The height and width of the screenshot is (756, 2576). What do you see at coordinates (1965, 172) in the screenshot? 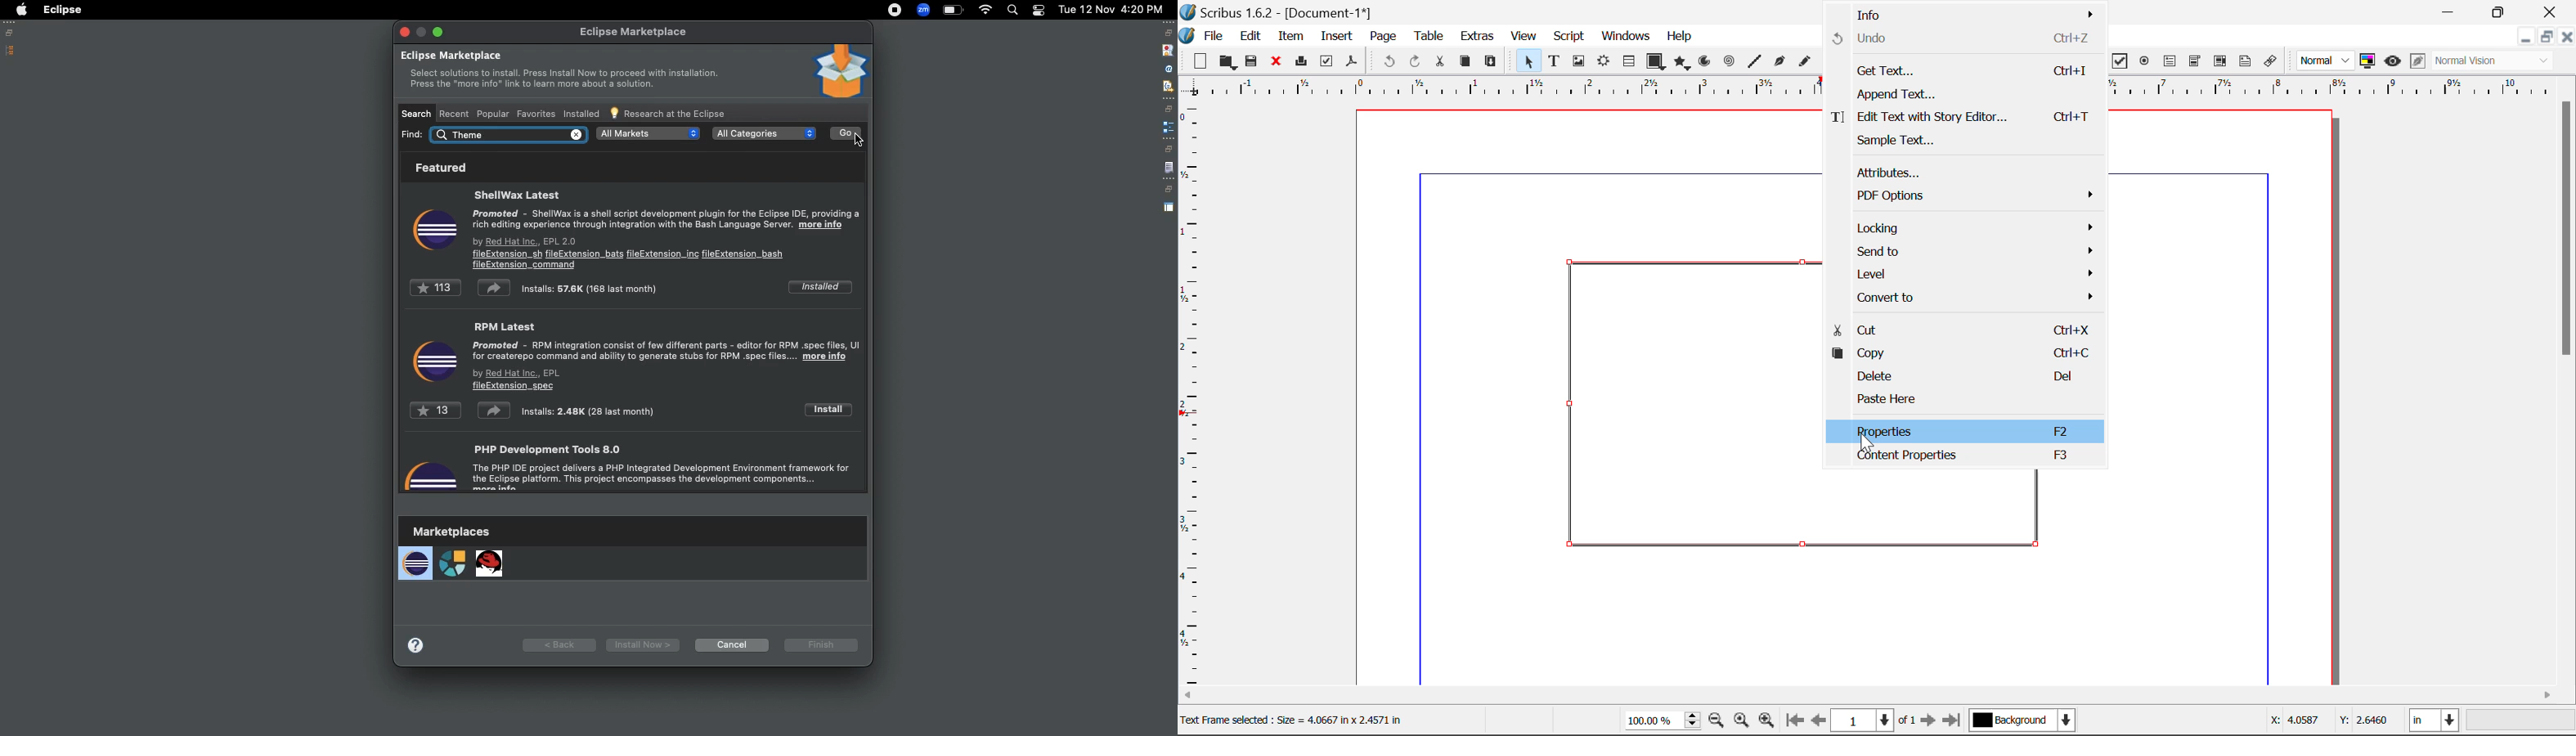
I see `Attributes` at bounding box center [1965, 172].